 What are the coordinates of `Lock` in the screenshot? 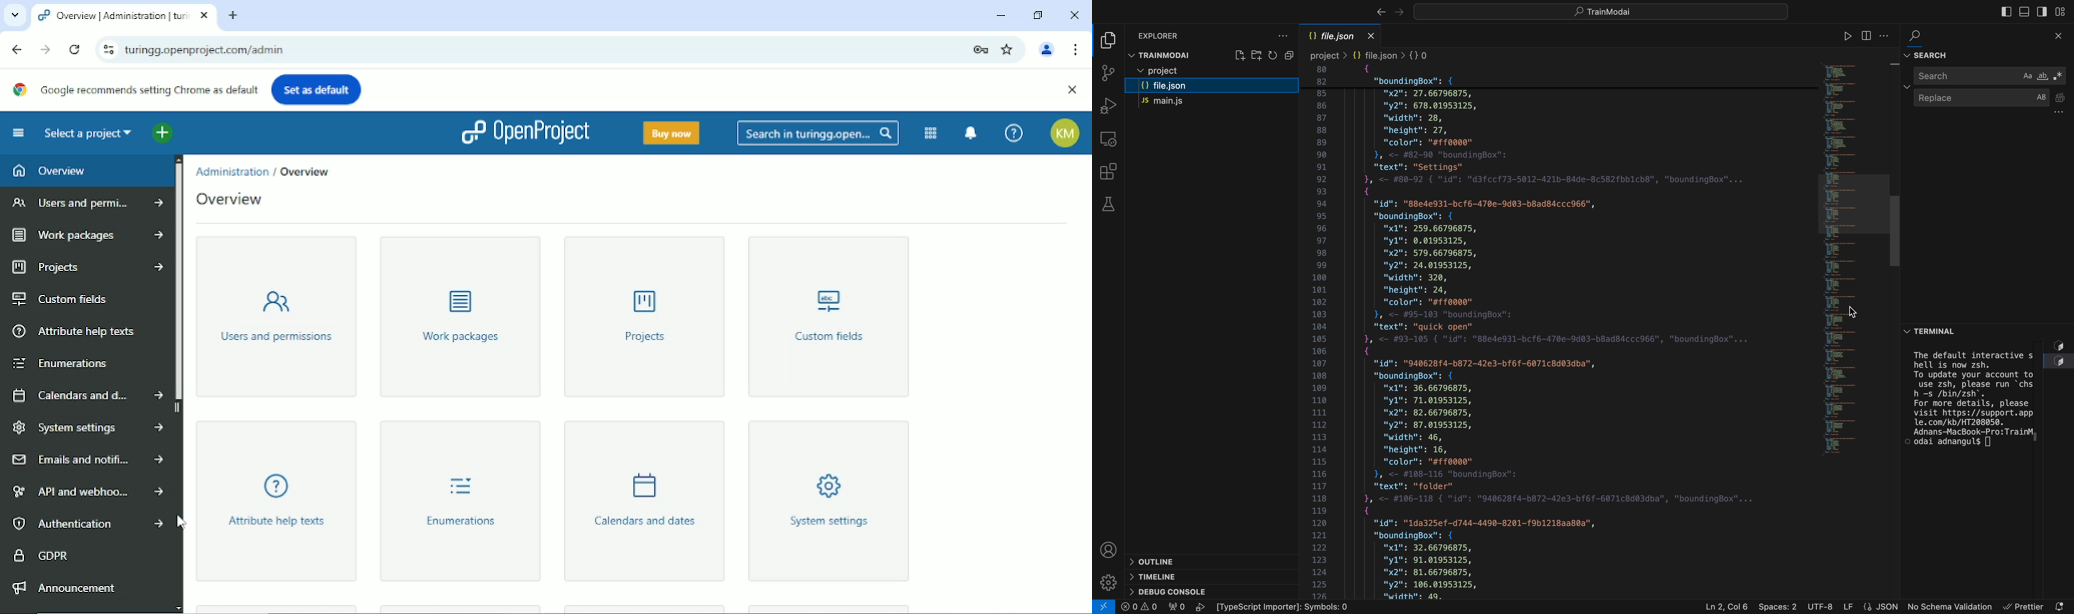 It's located at (980, 48).